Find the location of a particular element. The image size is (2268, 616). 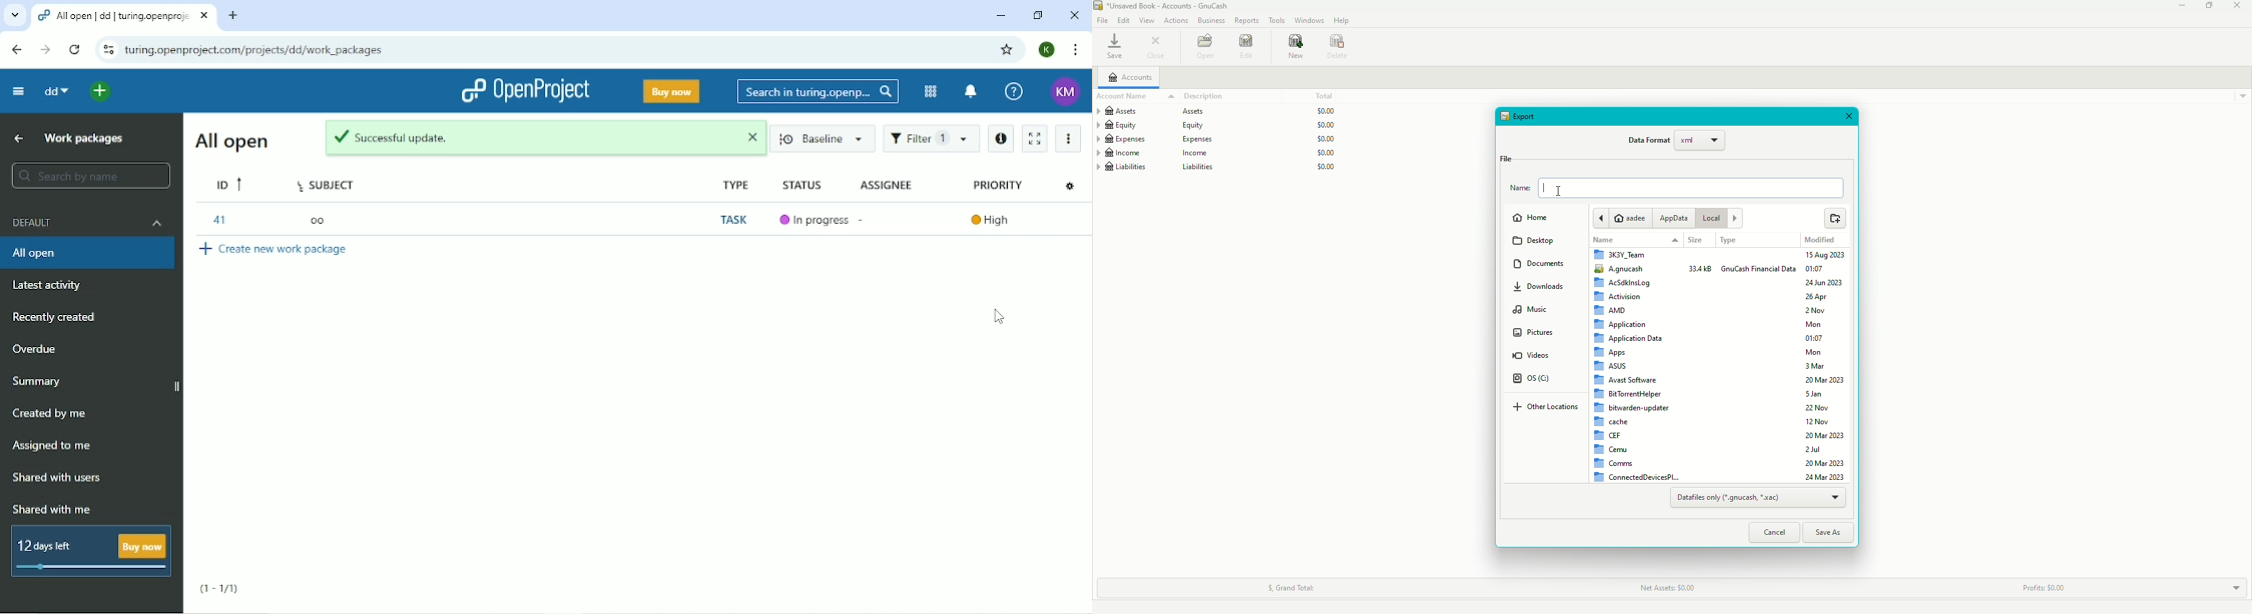

Expenses is located at coordinates (1218, 138).